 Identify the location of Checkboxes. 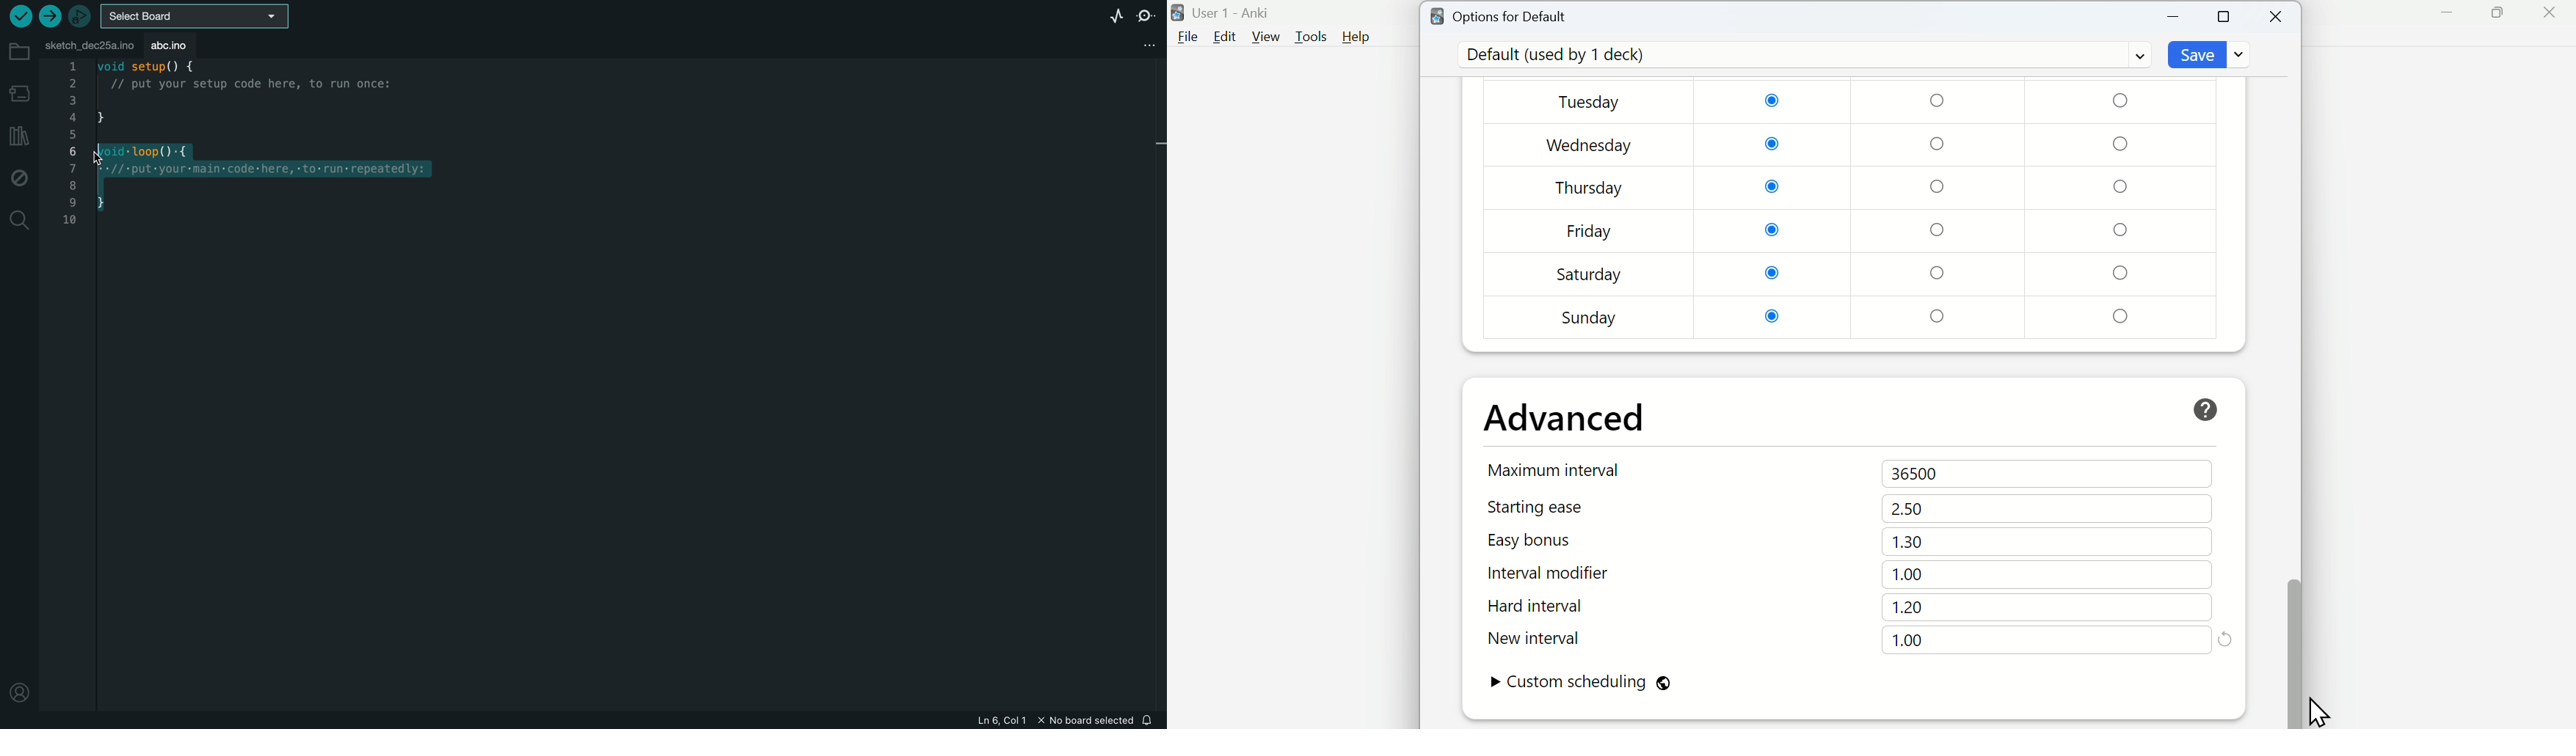
(1941, 209).